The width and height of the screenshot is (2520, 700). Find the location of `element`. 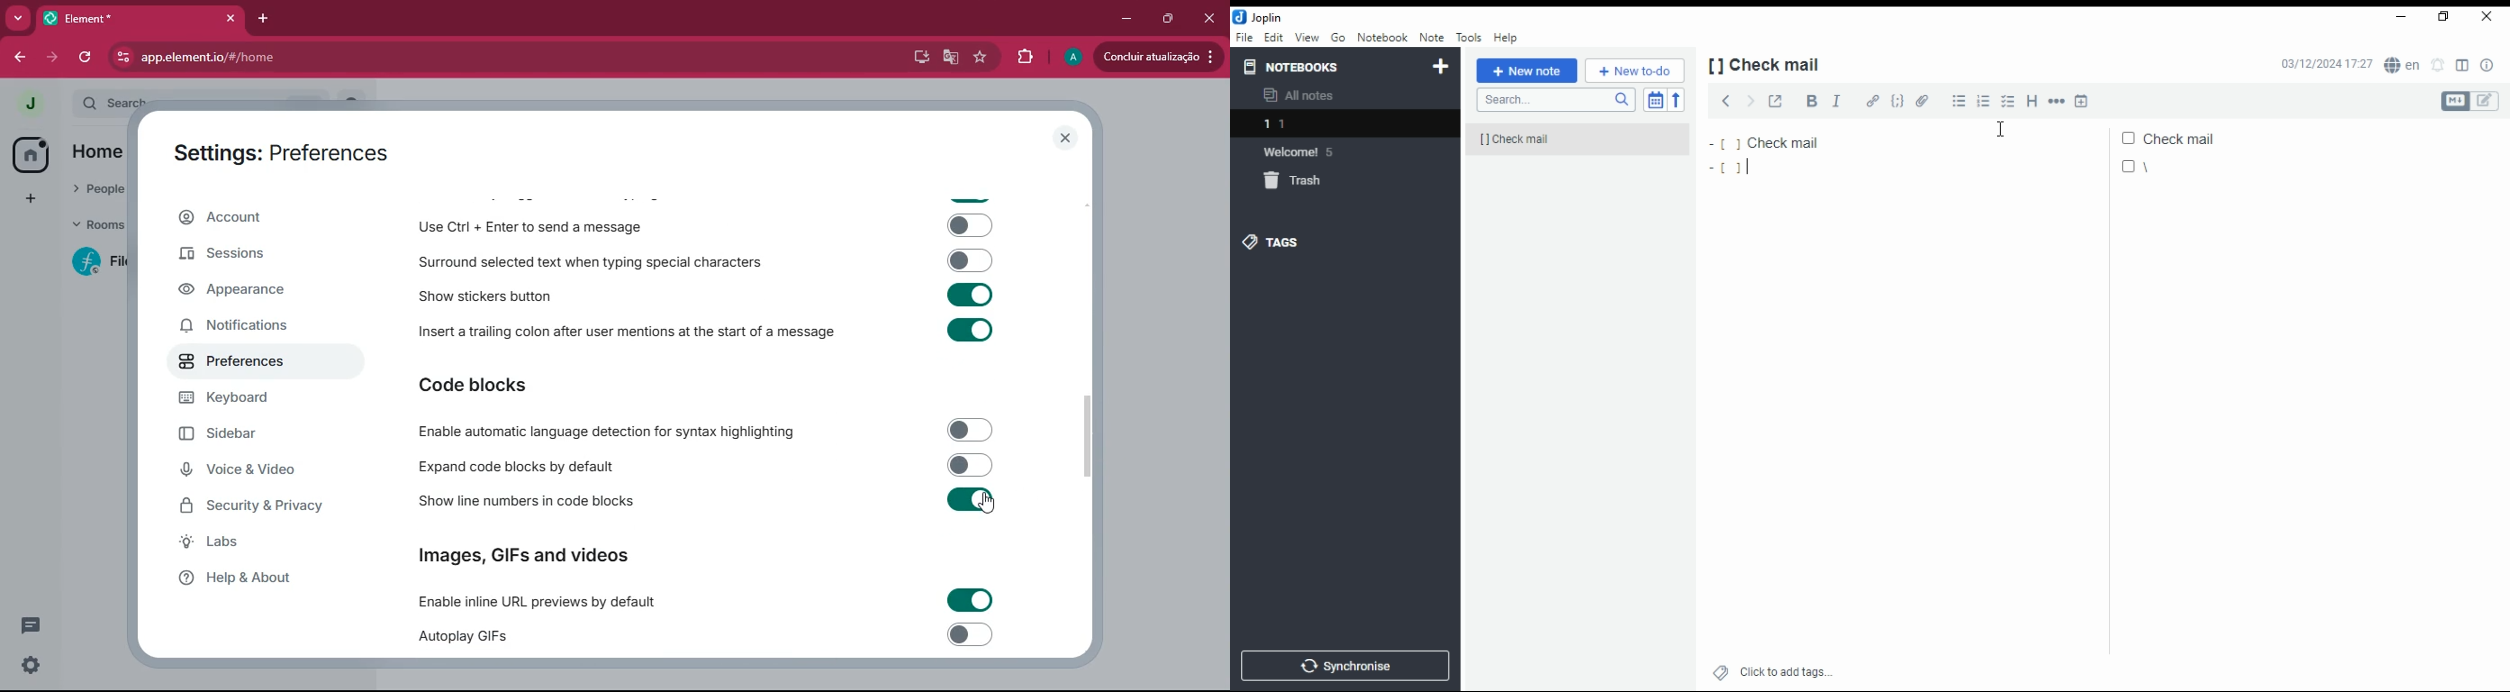

element is located at coordinates (140, 18).